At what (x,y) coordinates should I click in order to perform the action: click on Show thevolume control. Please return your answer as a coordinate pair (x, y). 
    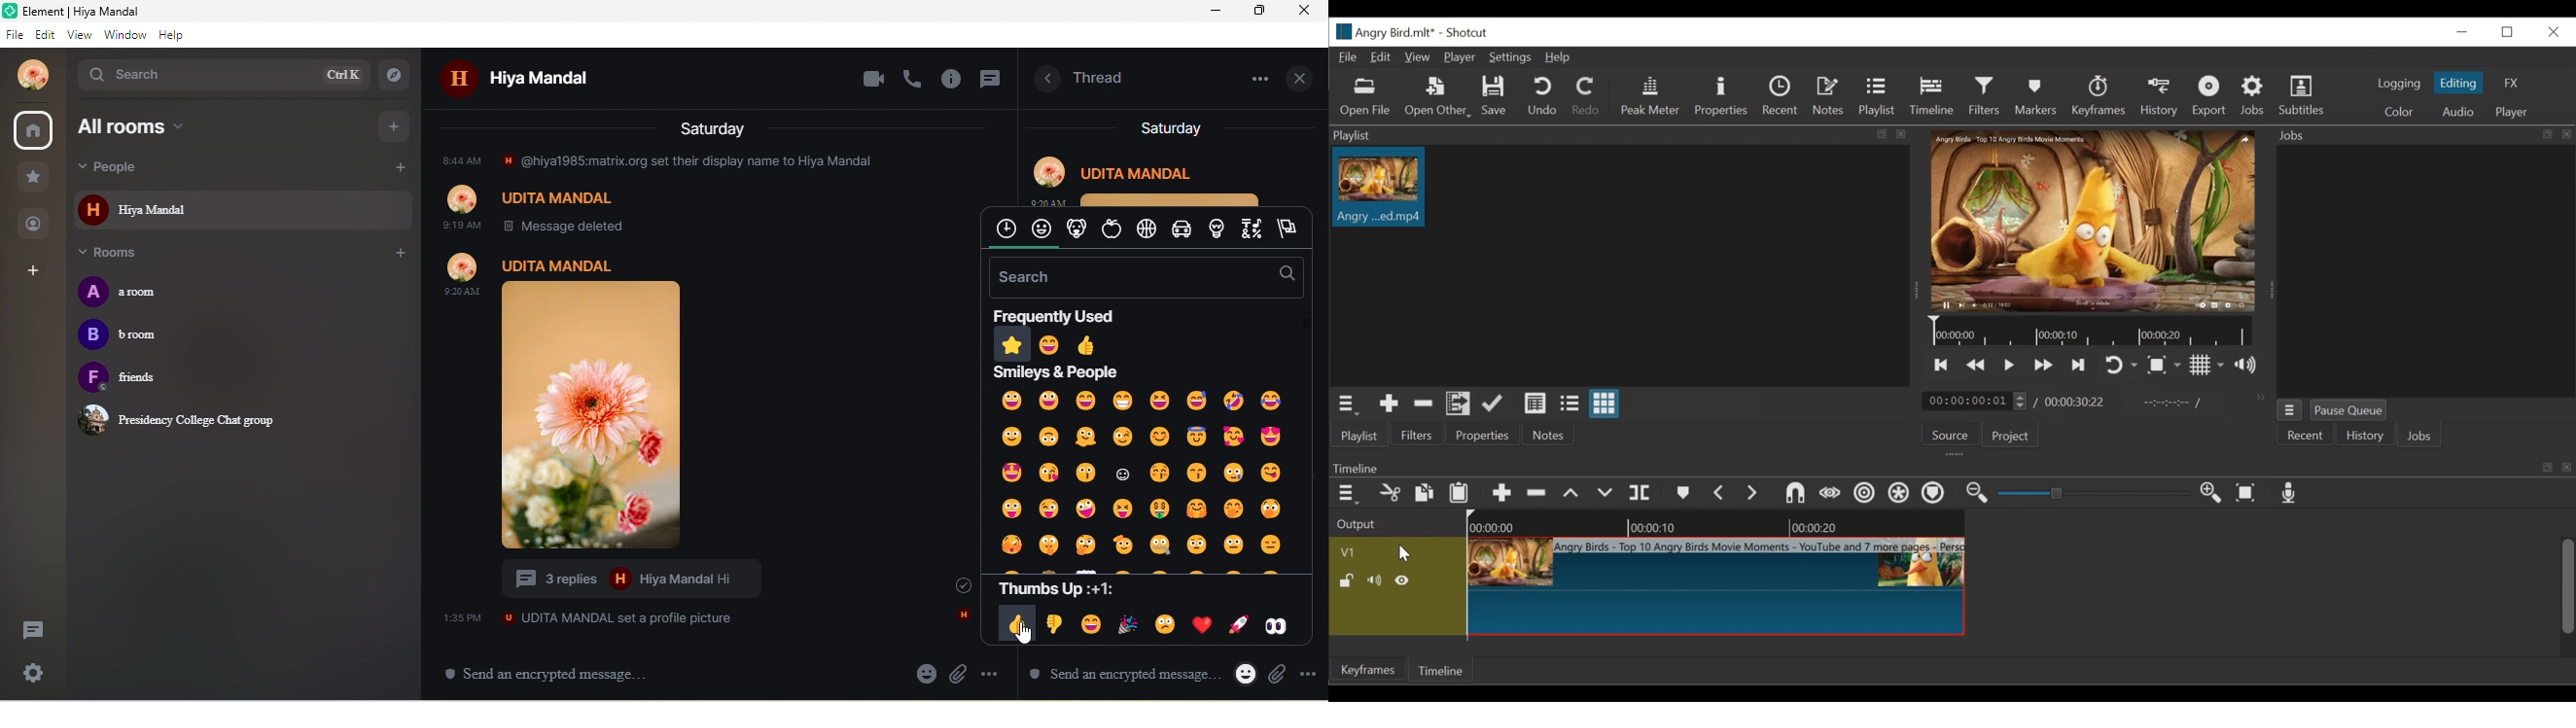
    Looking at the image, I should click on (2250, 365).